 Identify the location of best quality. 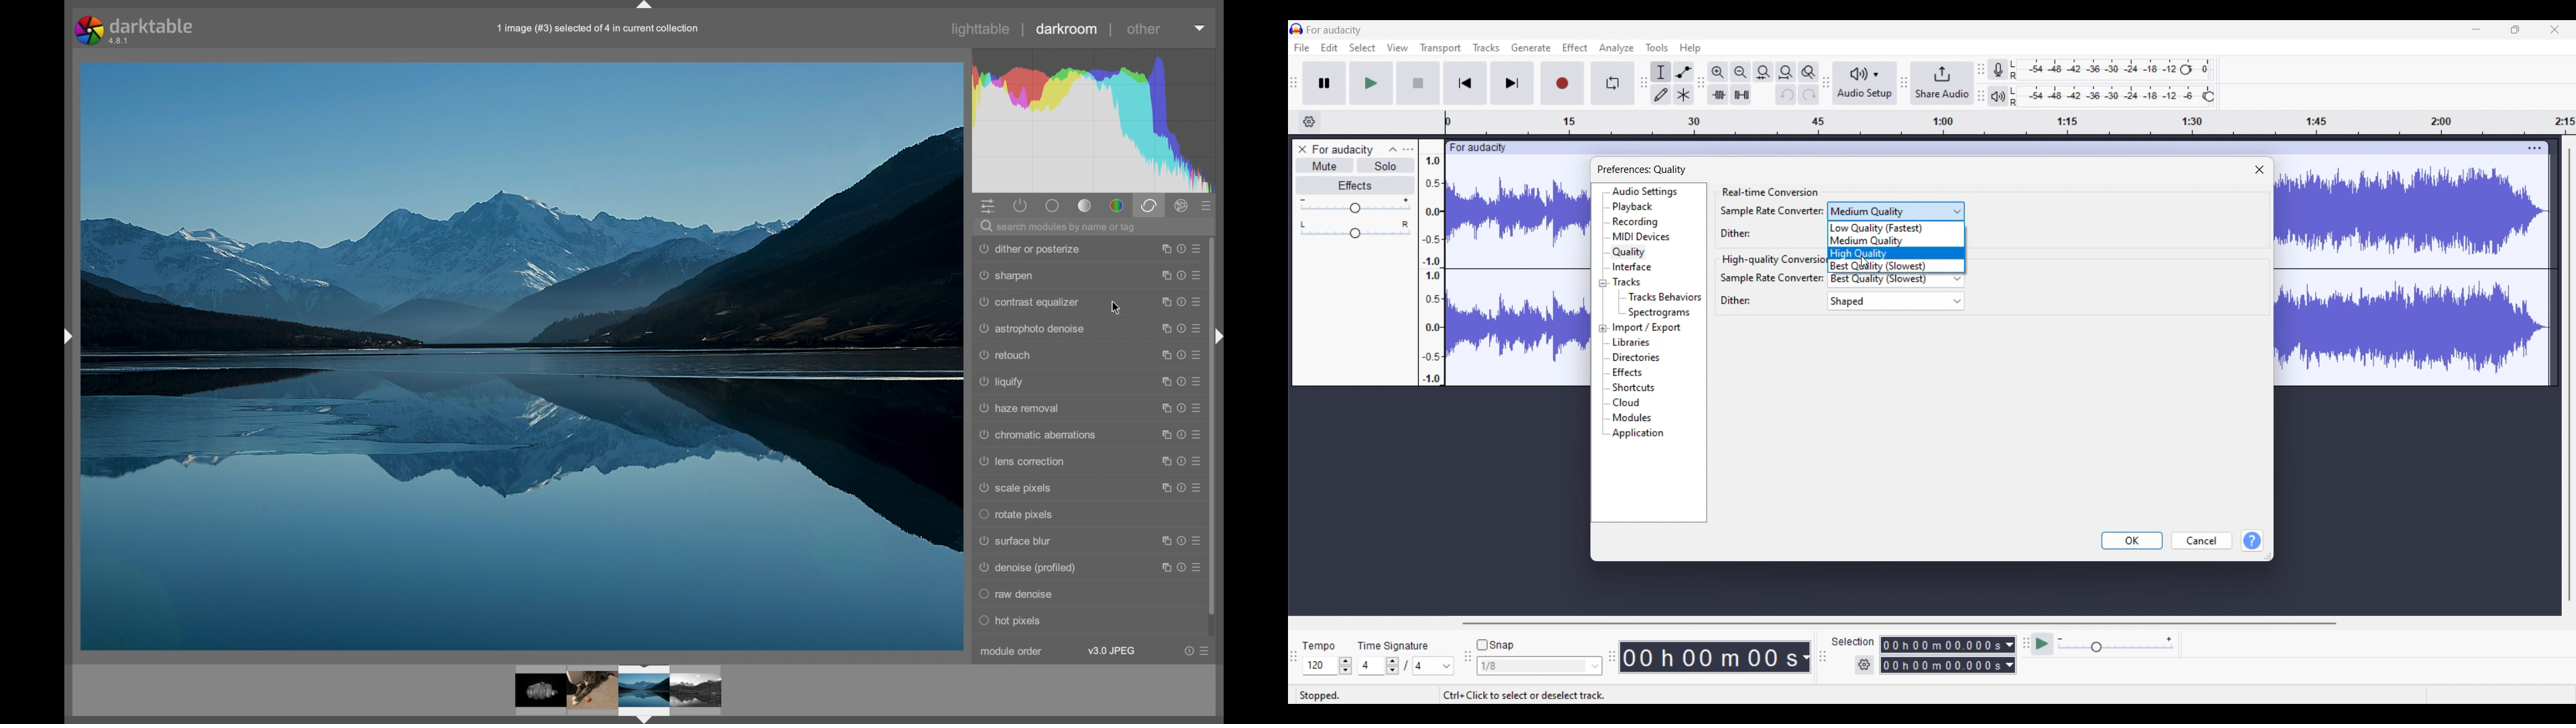
(1898, 266).